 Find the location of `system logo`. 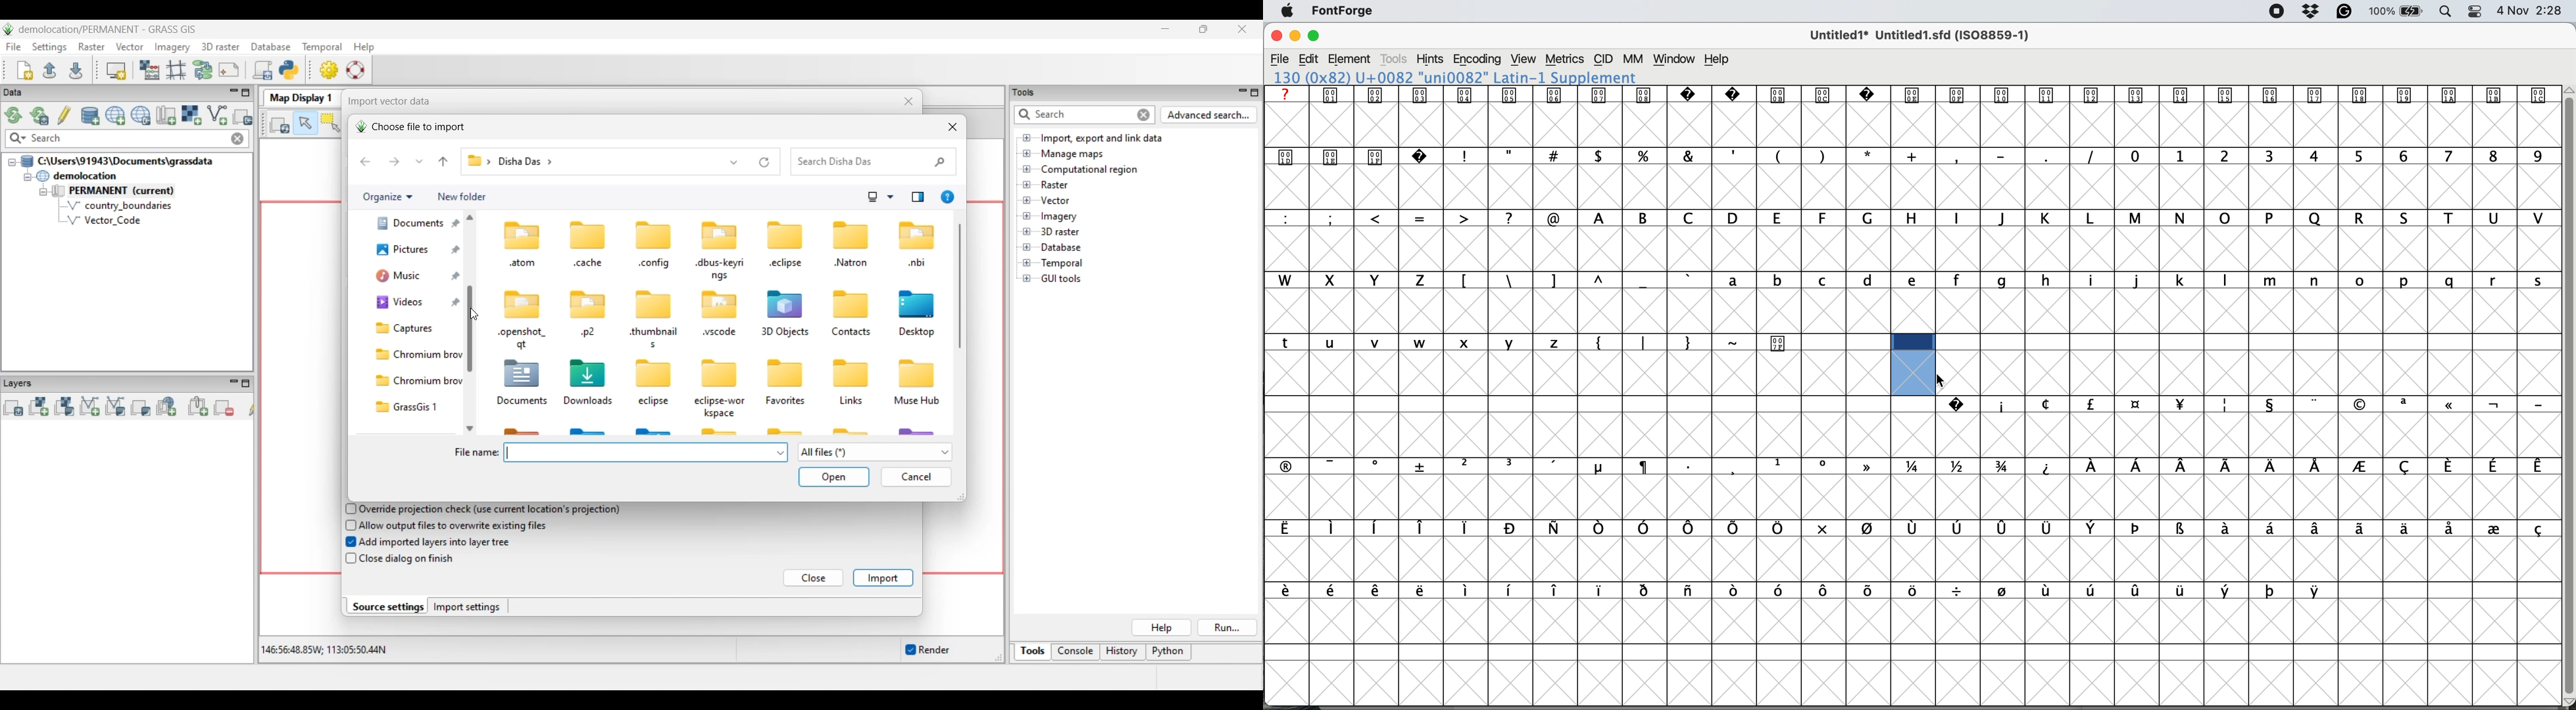

system logo is located at coordinates (1288, 12).